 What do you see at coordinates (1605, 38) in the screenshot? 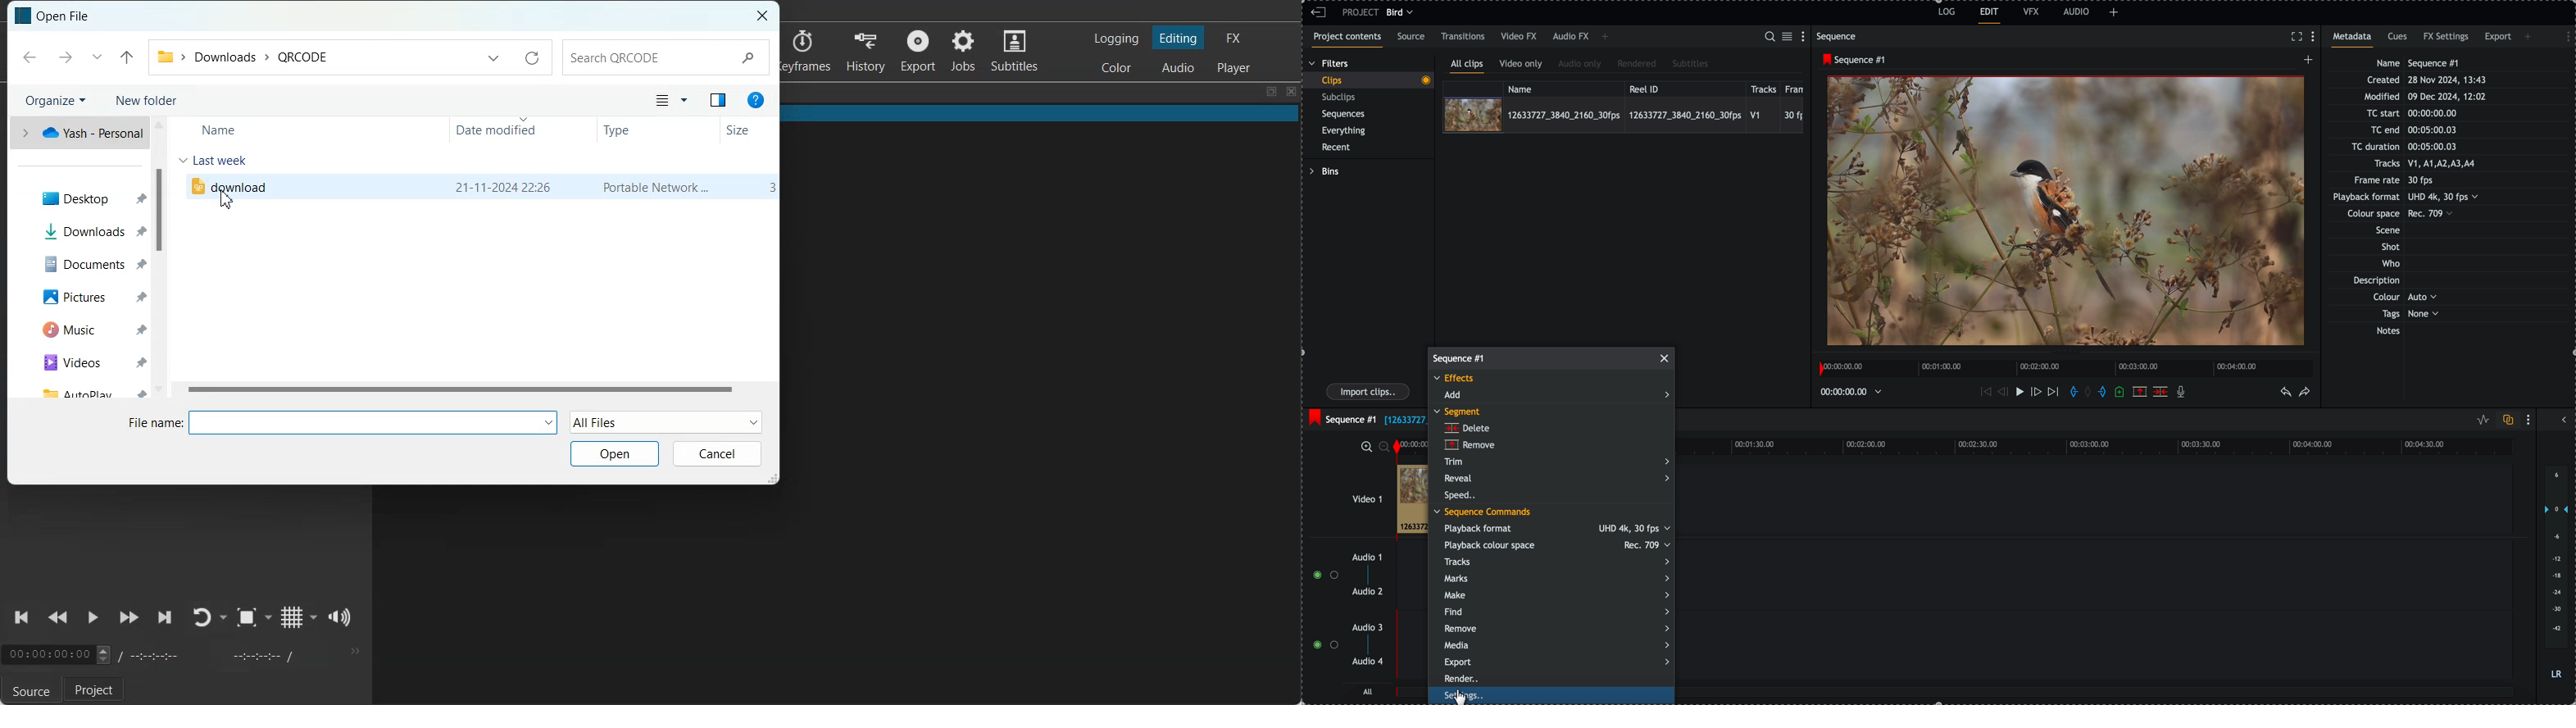
I see `add panel` at bounding box center [1605, 38].